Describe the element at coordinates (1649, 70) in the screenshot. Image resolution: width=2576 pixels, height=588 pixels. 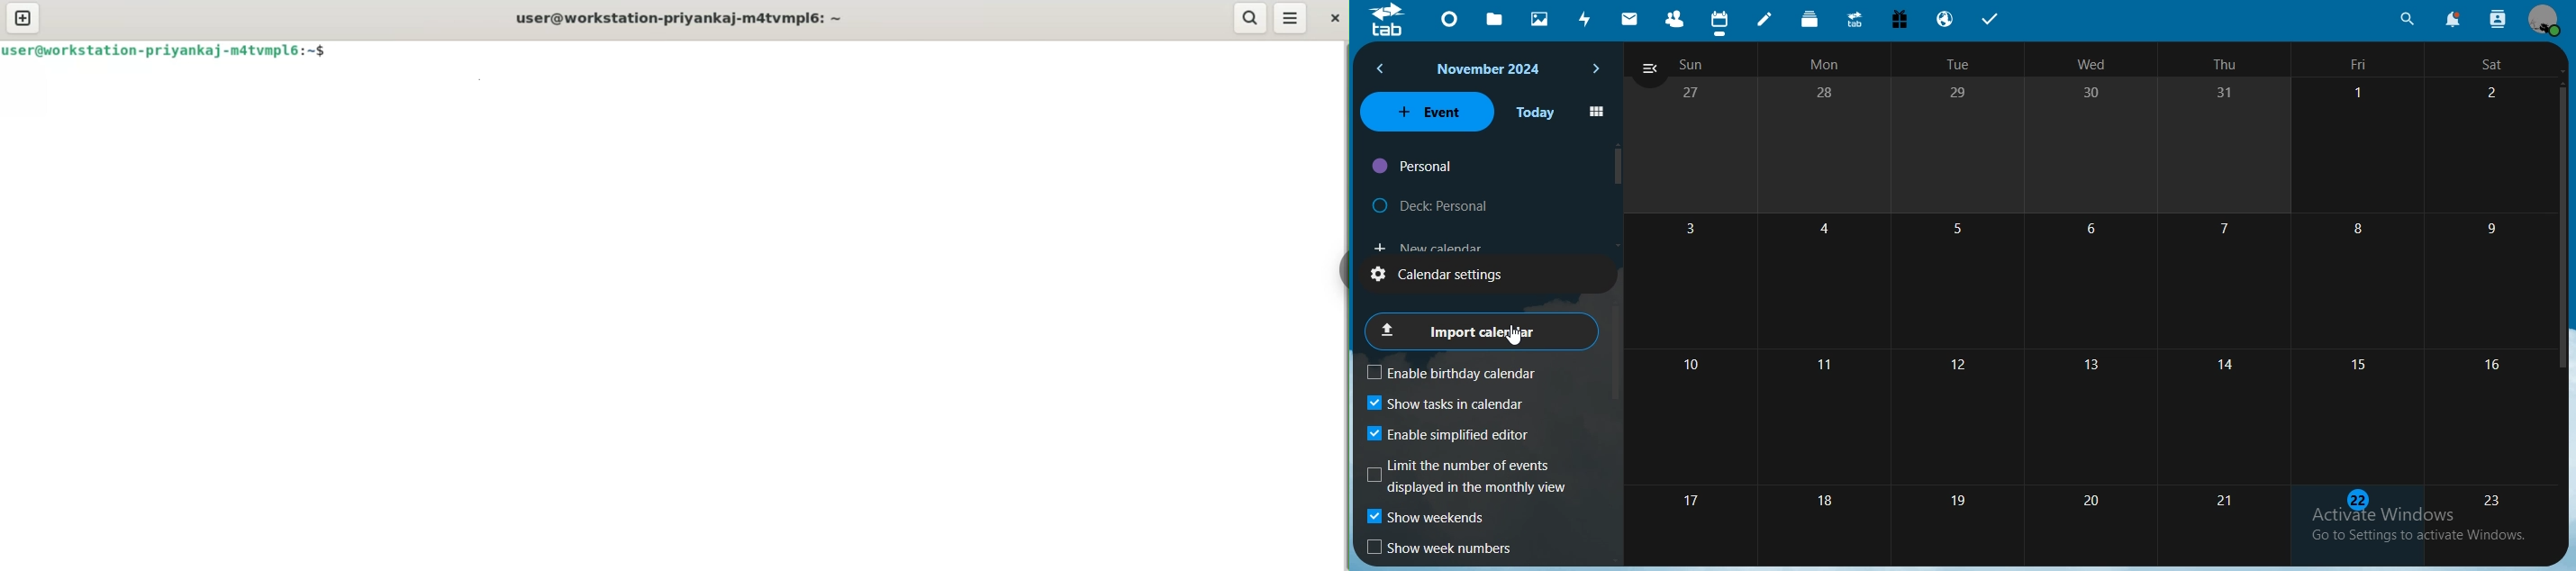
I see `close navigation` at that location.